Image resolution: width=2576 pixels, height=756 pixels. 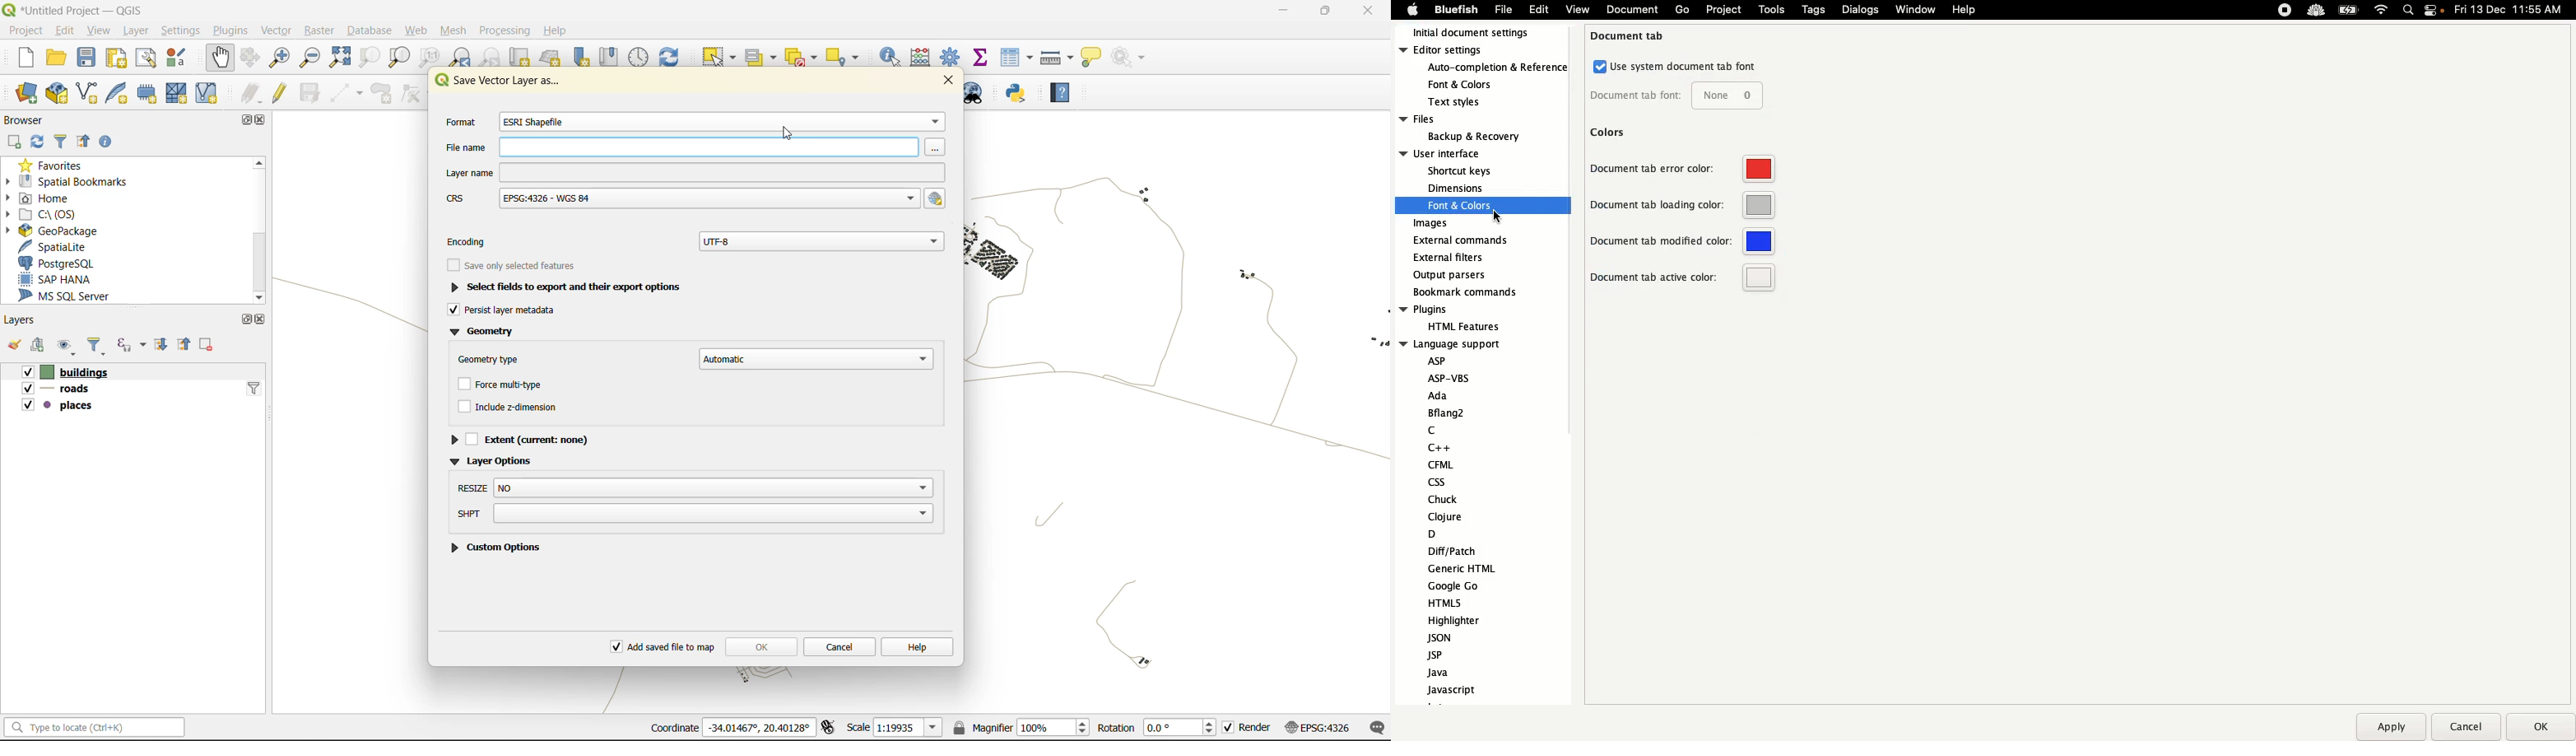 I want to click on sap hana, so click(x=72, y=279).